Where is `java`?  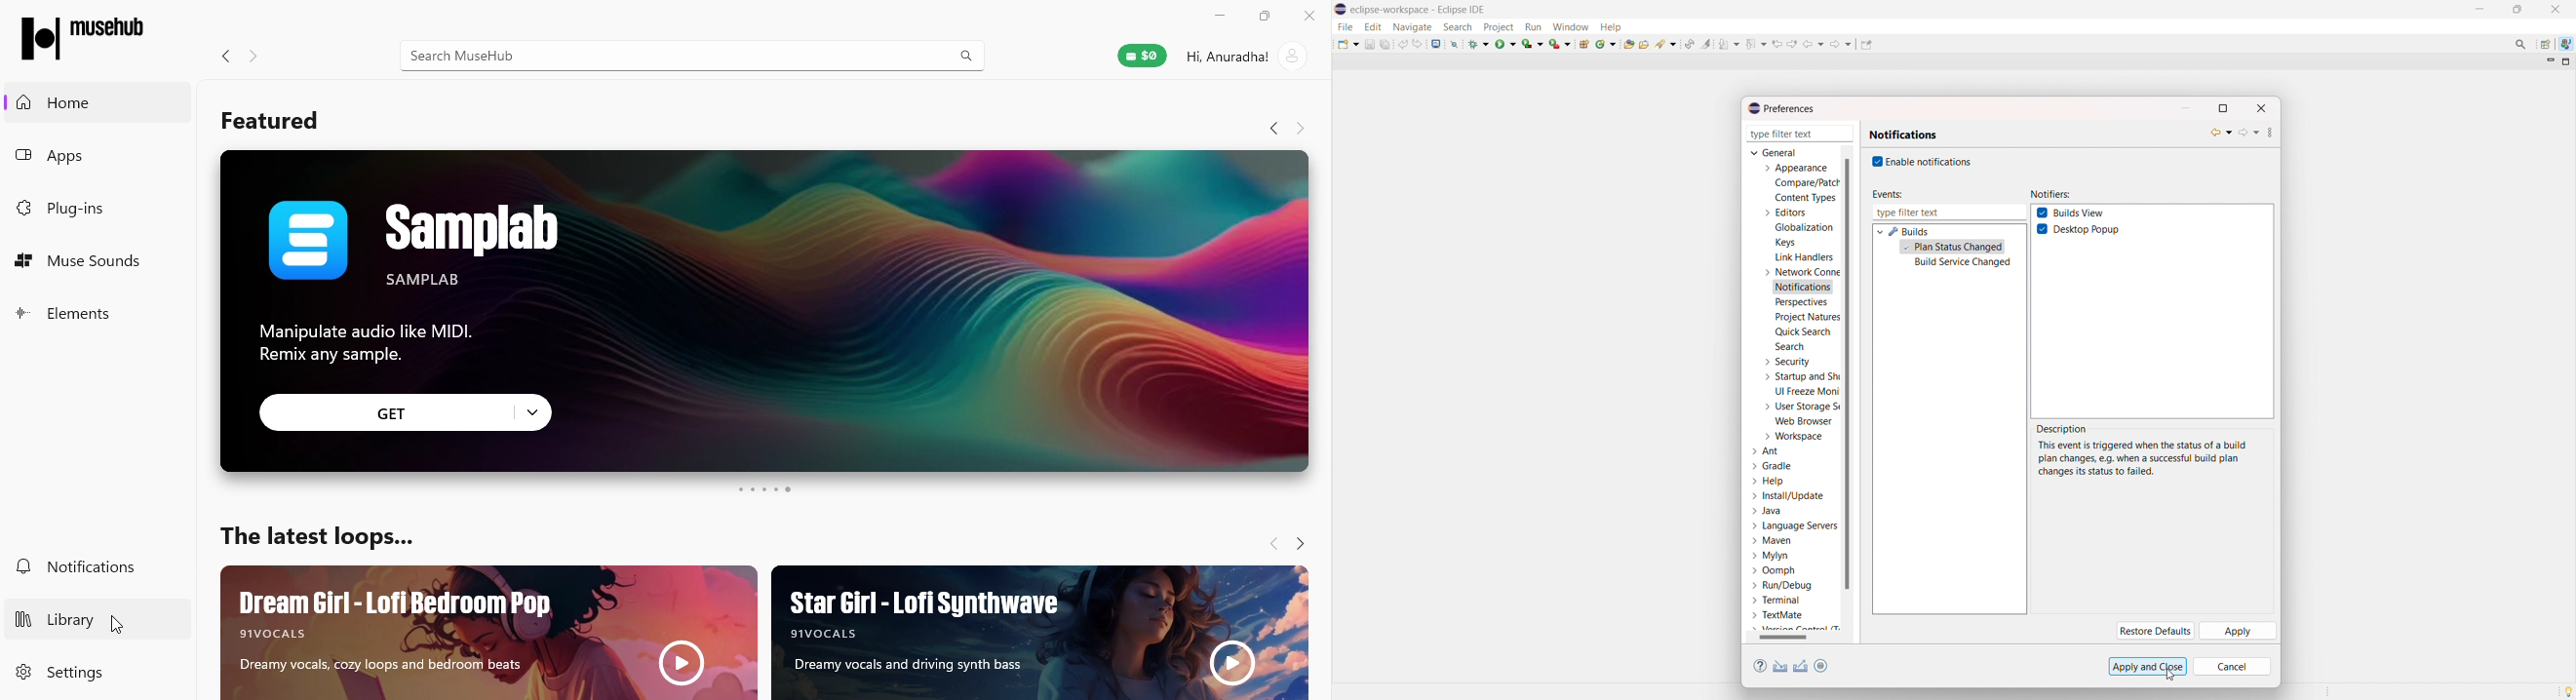 java is located at coordinates (2567, 44).